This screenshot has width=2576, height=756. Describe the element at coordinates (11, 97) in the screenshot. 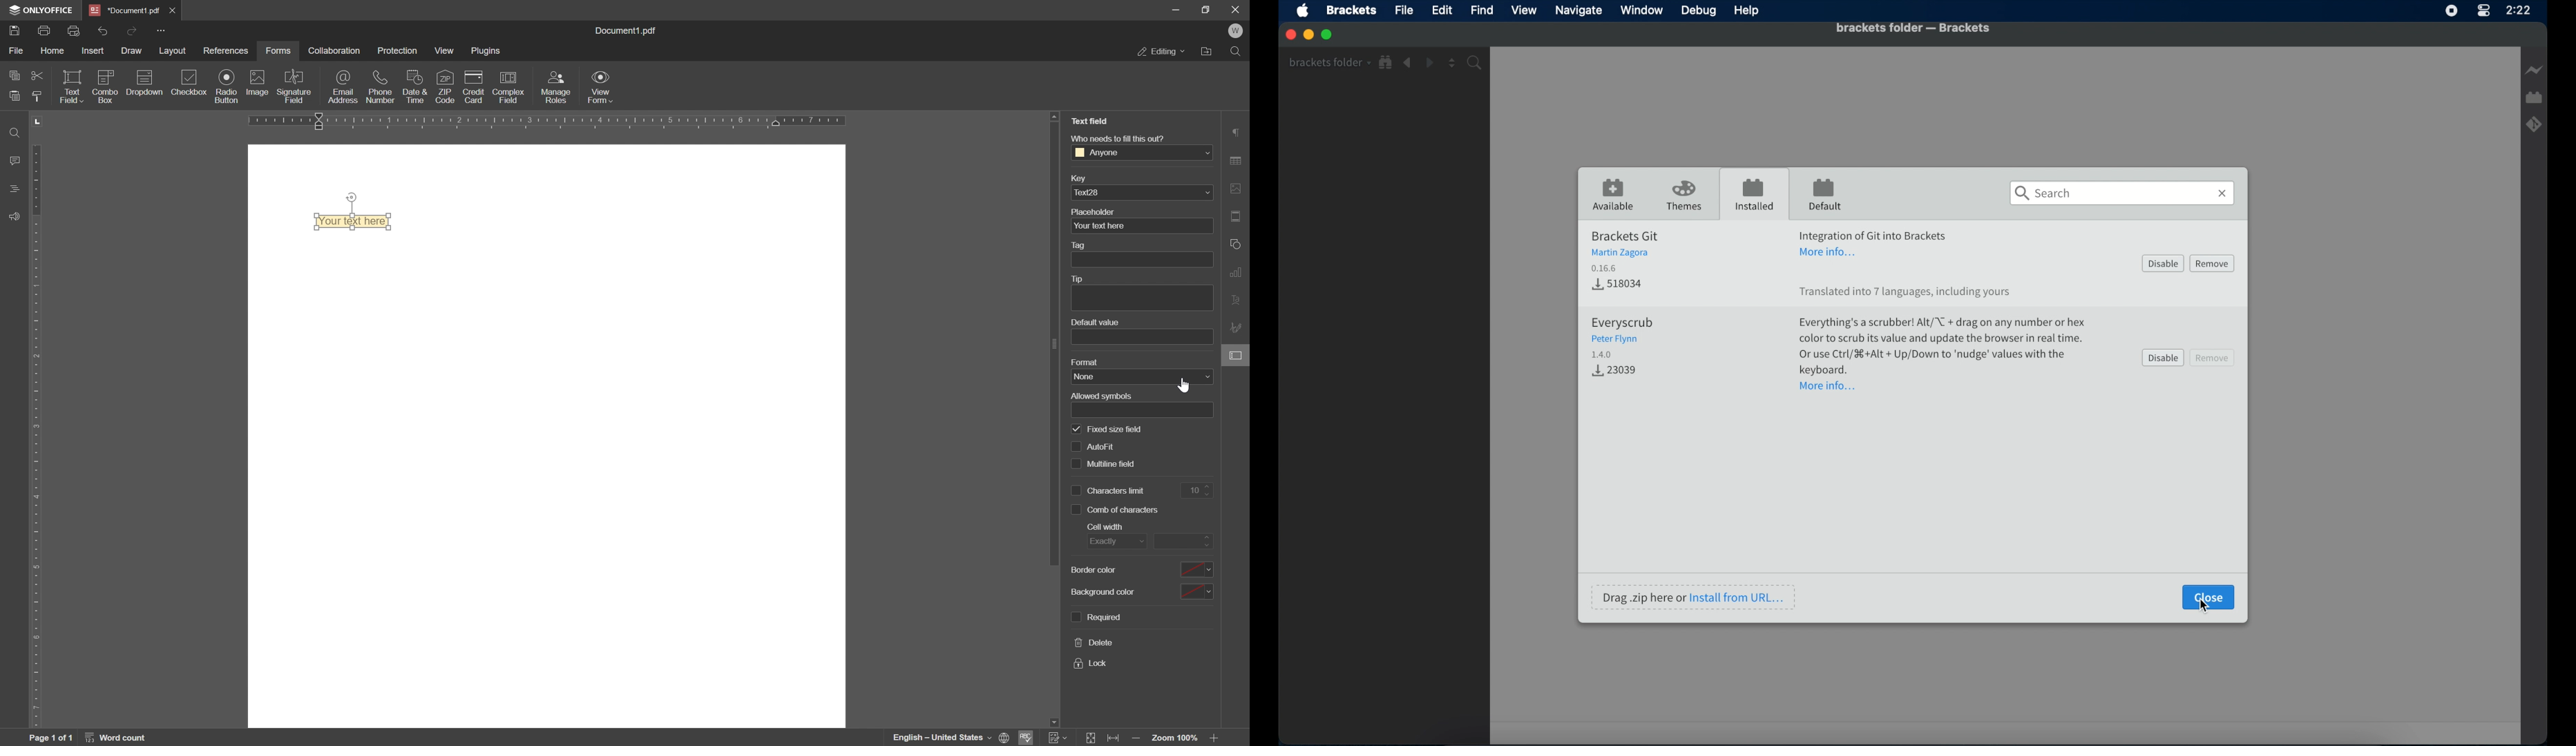

I see `paste` at that location.